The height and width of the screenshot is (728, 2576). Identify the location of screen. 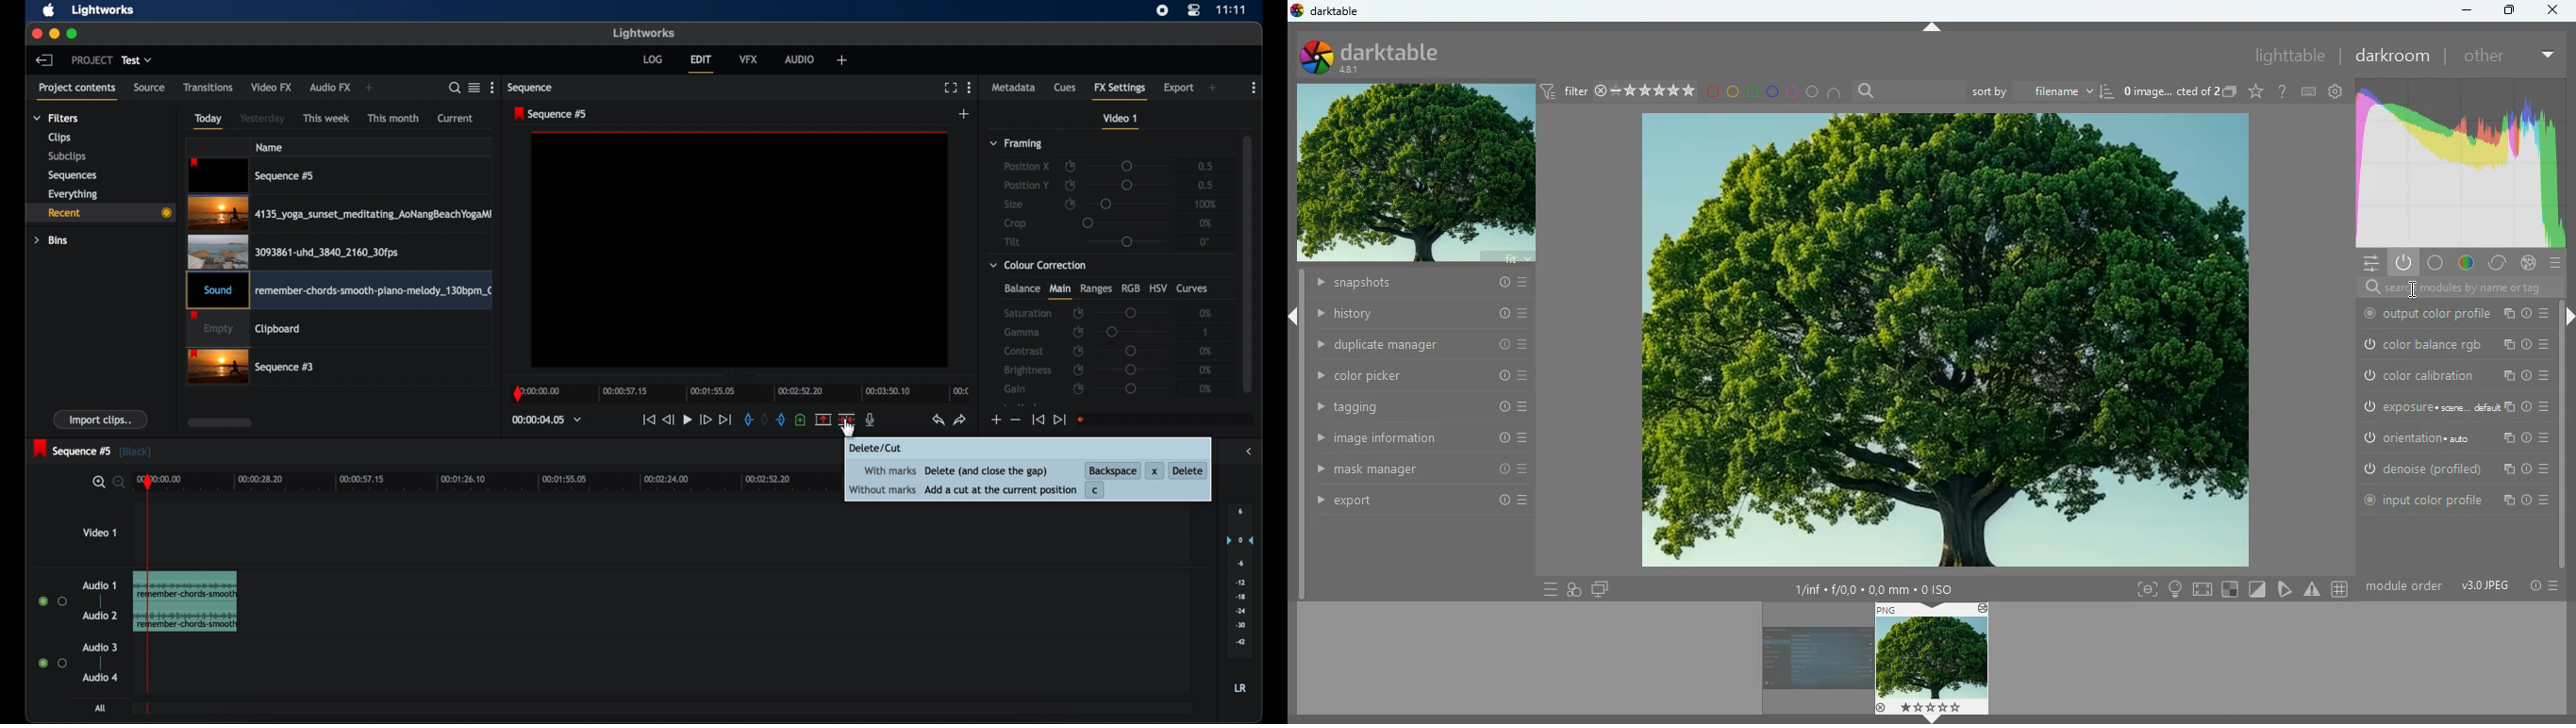
(2202, 589).